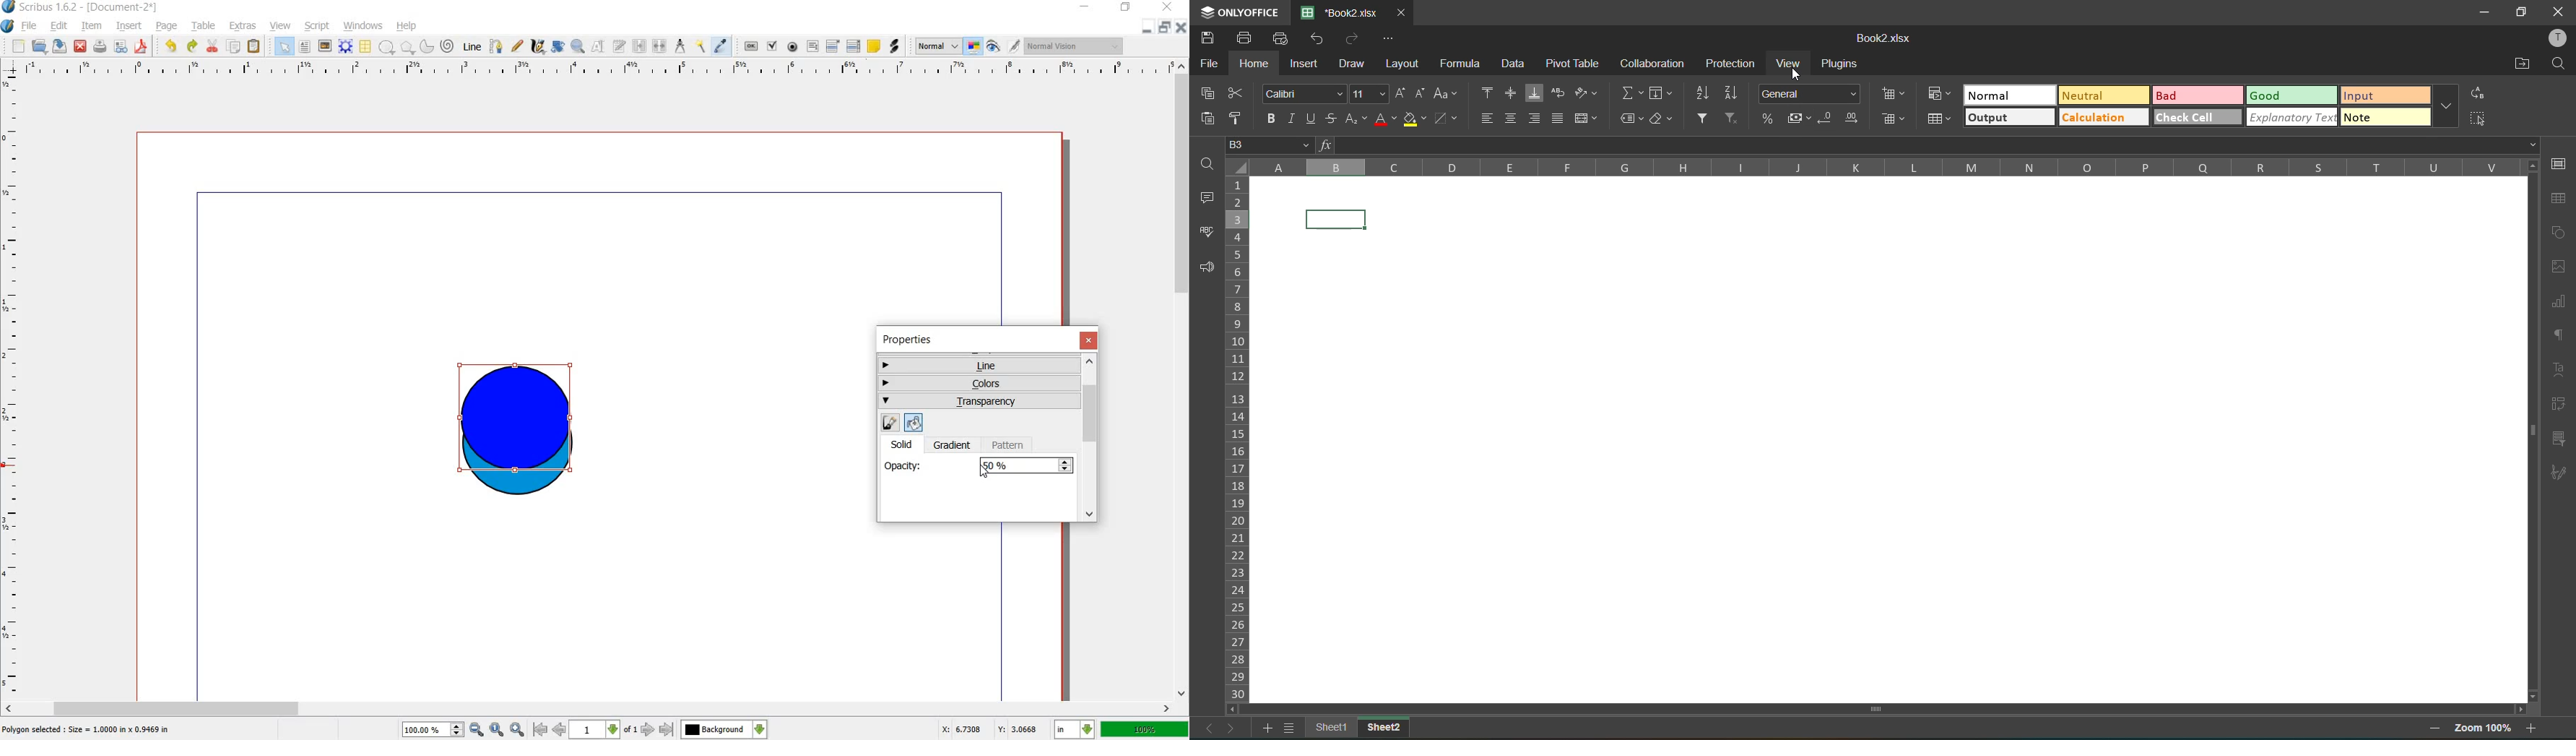 The width and height of the screenshot is (2576, 756). Describe the element at coordinates (426, 48) in the screenshot. I see `arc` at that location.